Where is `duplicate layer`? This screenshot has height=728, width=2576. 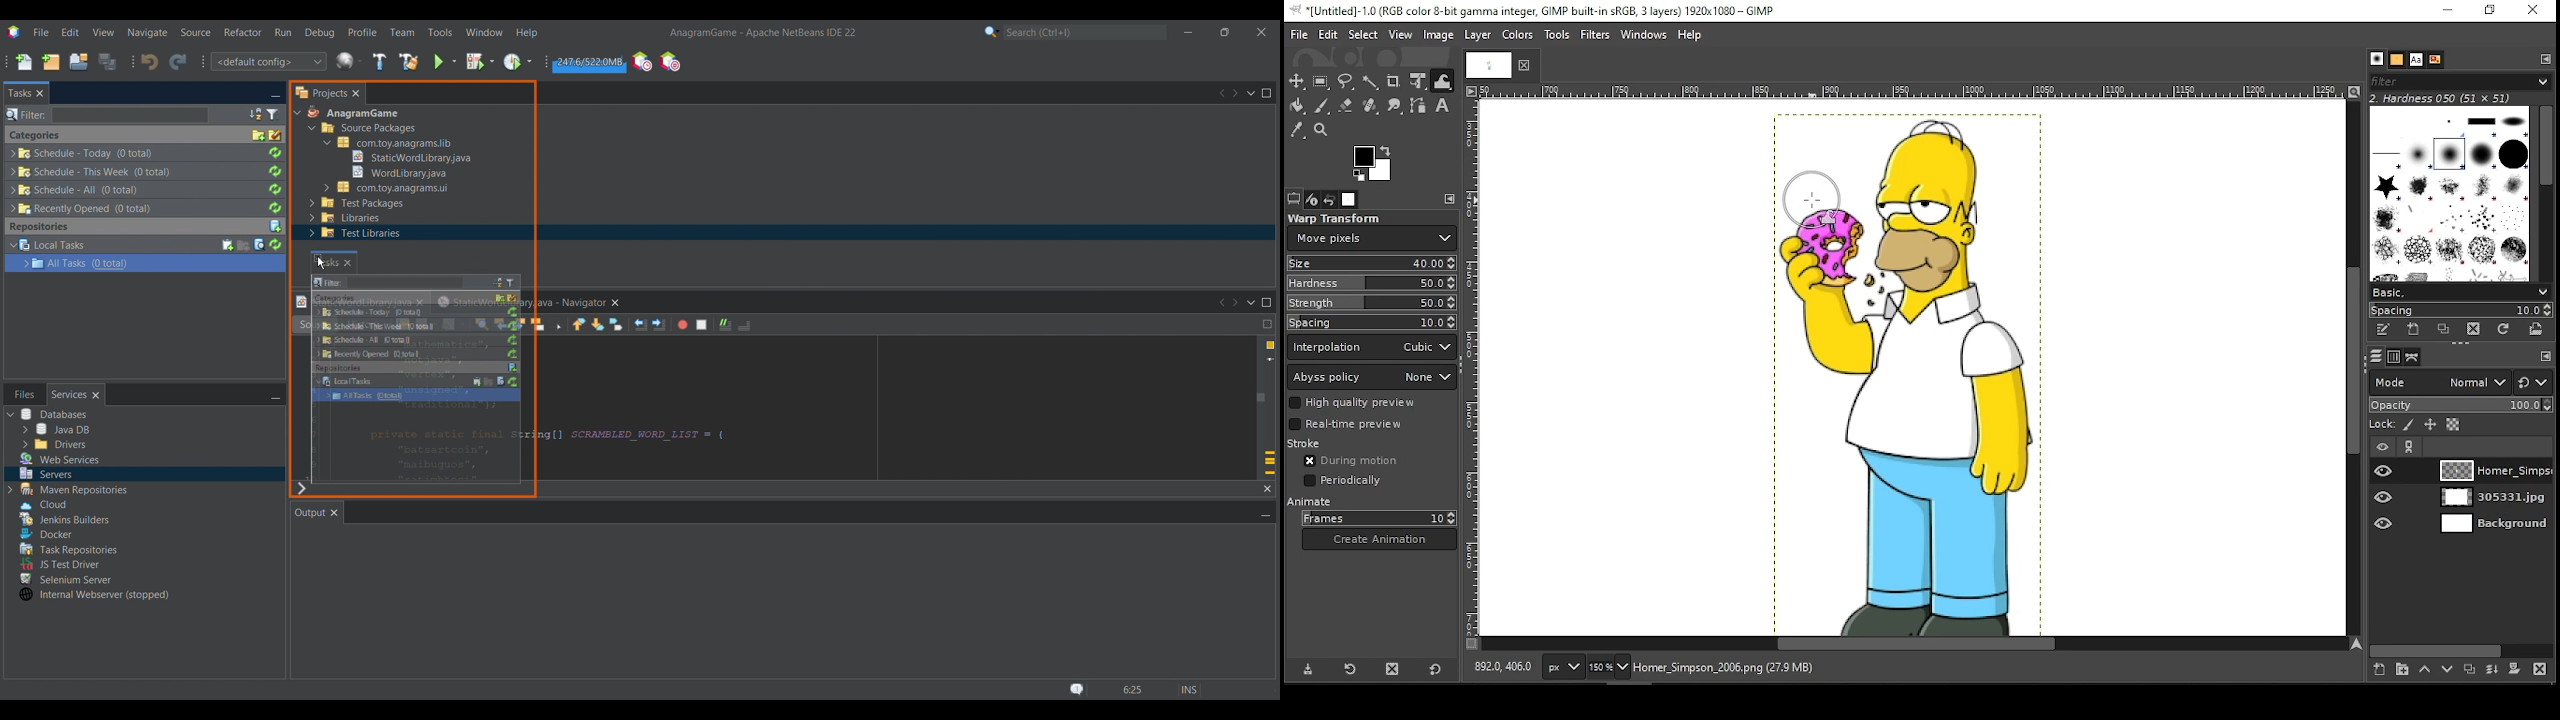
duplicate layer is located at coordinates (2468, 671).